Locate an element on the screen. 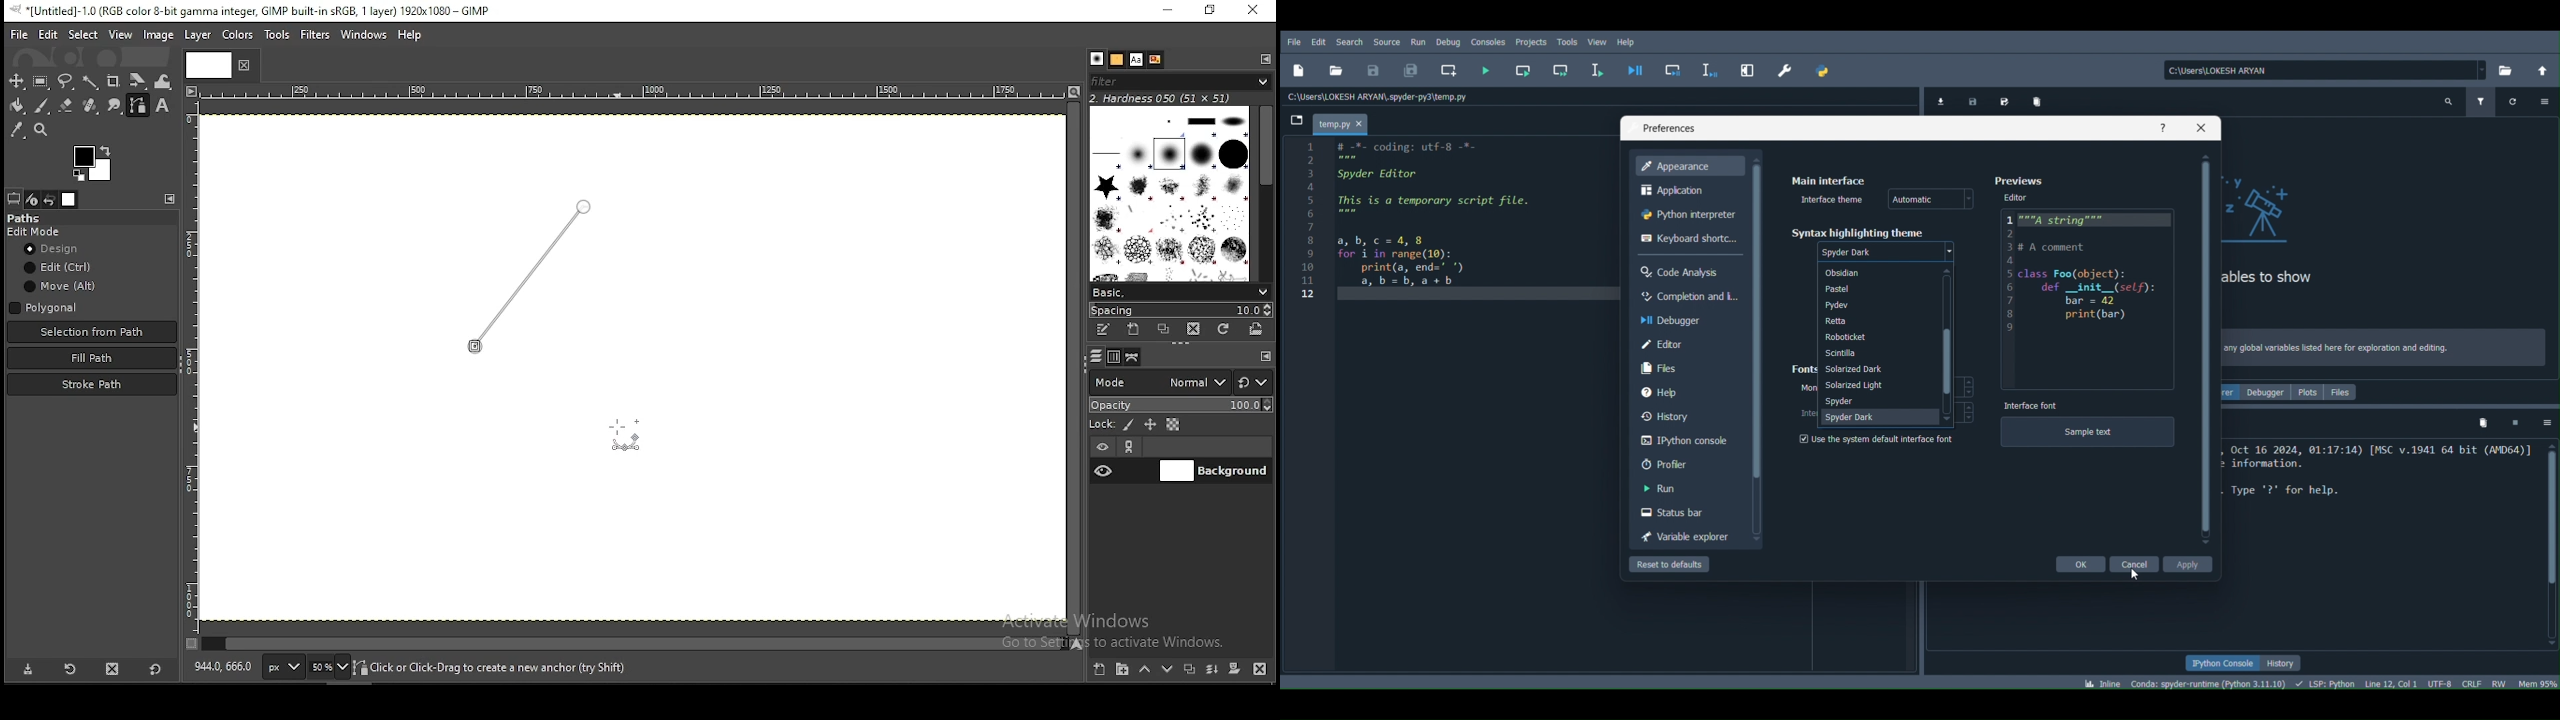 Image resolution: width=2576 pixels, height=728 pixels. Browse a working directory is located at coordinates (2511, 67).